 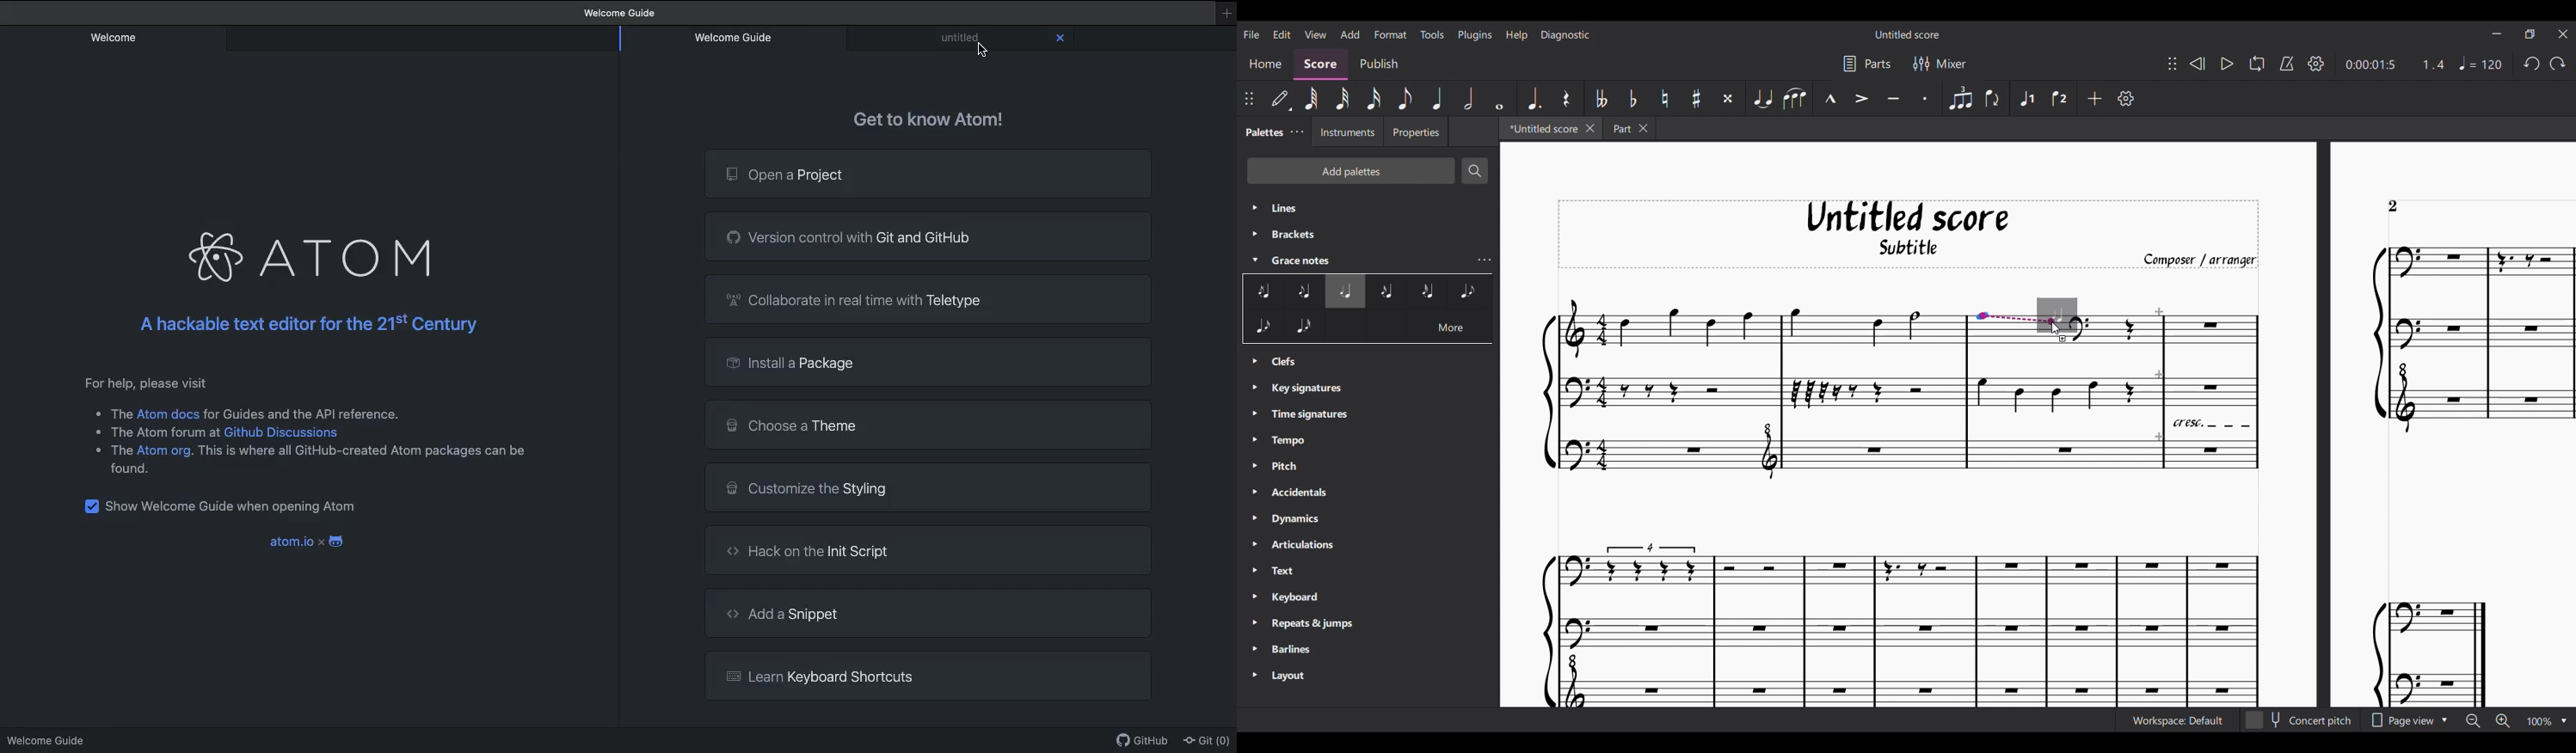 What do you see at coordinates (931, 299) in the screenshot?
I see `Collaborate in real time with teletype` at bounding box center [931, 299].